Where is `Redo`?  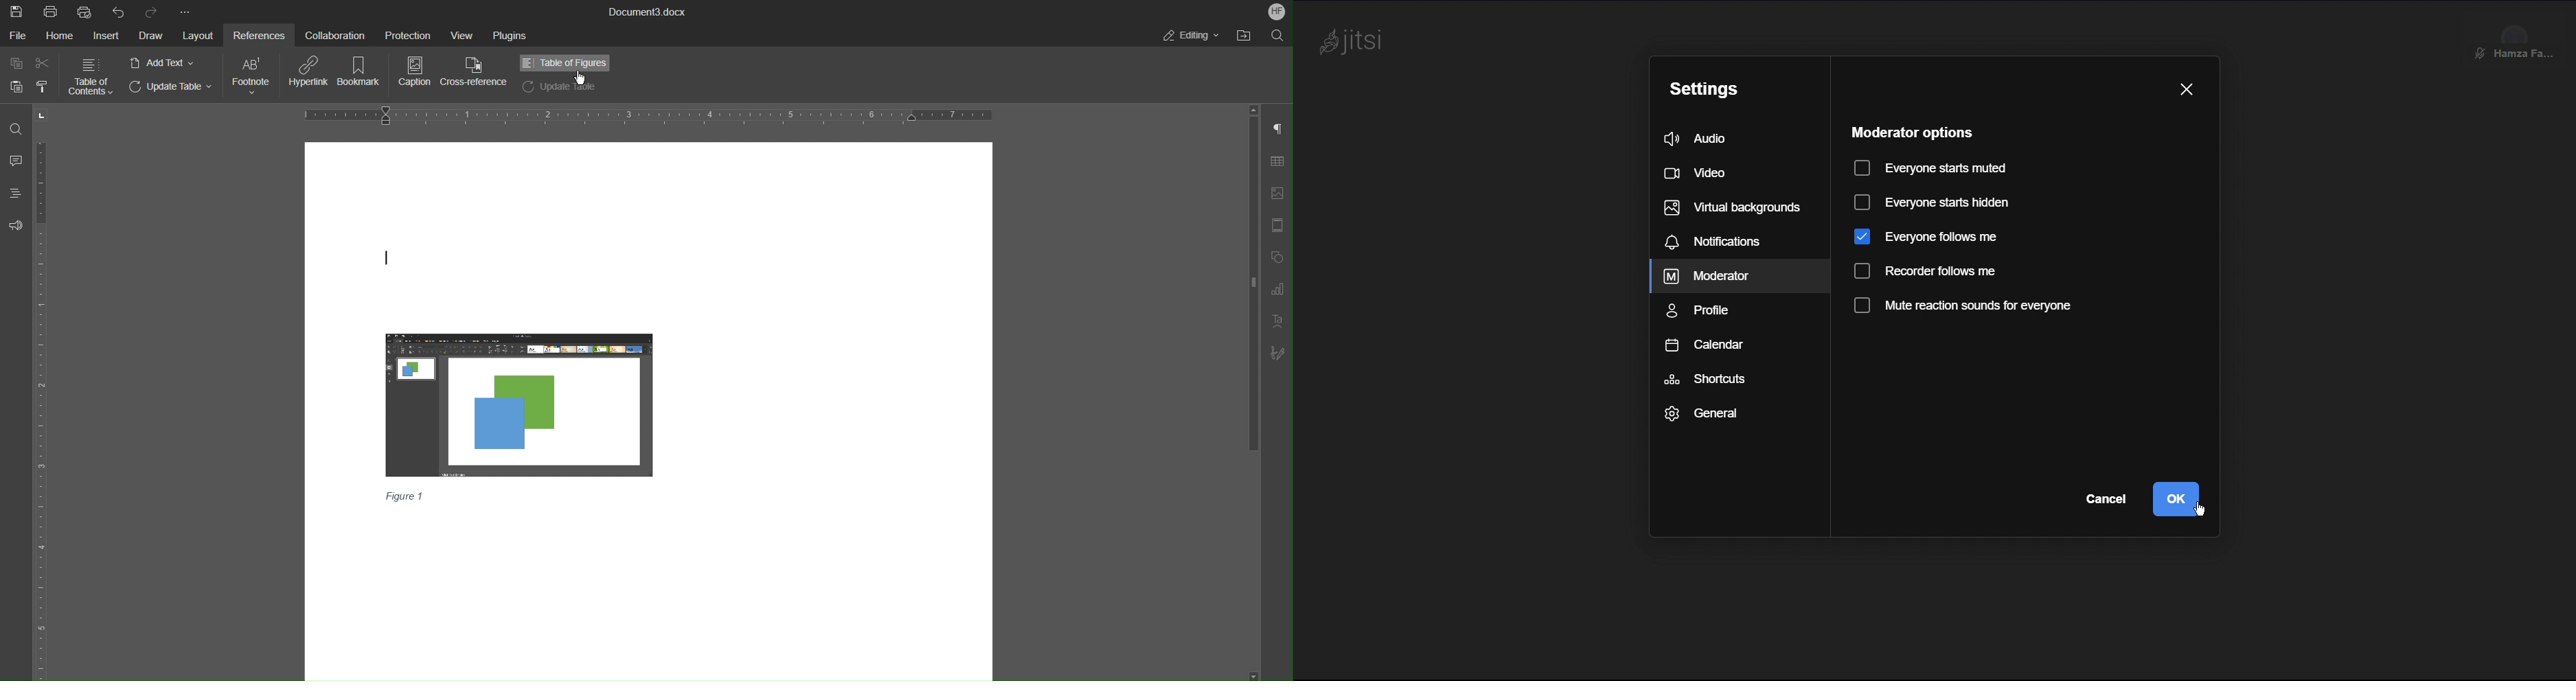
Redo is located at coordinates (153, 10).